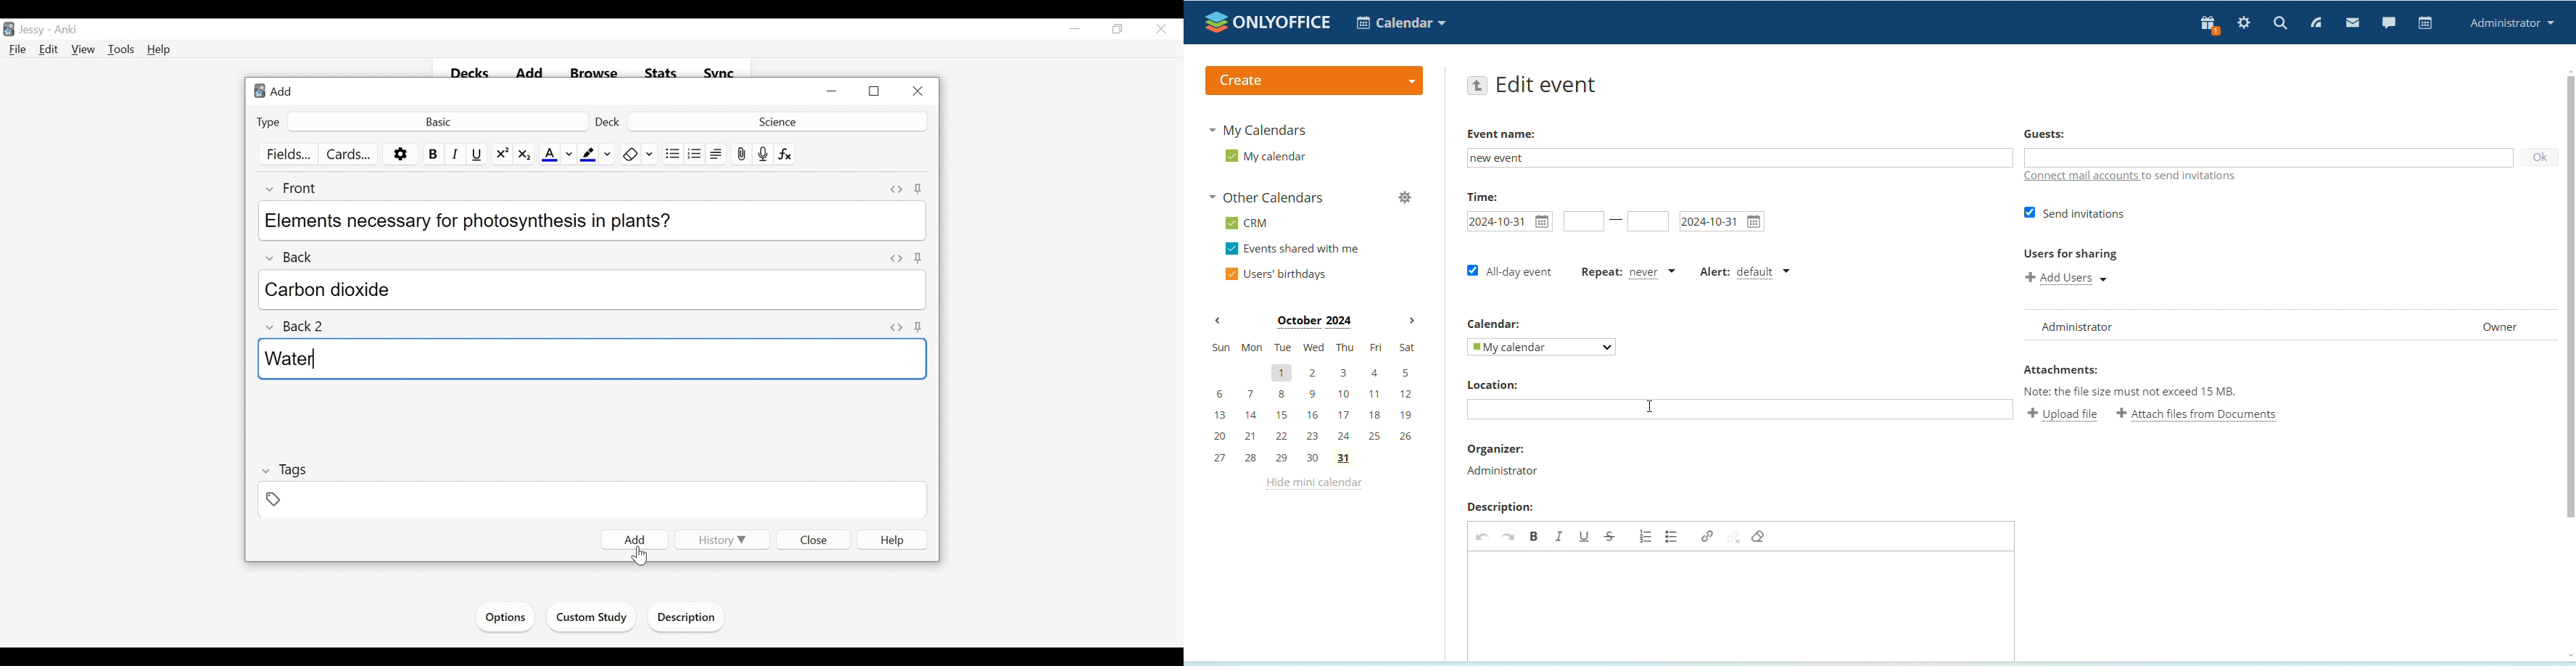  I want to click on Text Highlight Color, so click(587, 155).